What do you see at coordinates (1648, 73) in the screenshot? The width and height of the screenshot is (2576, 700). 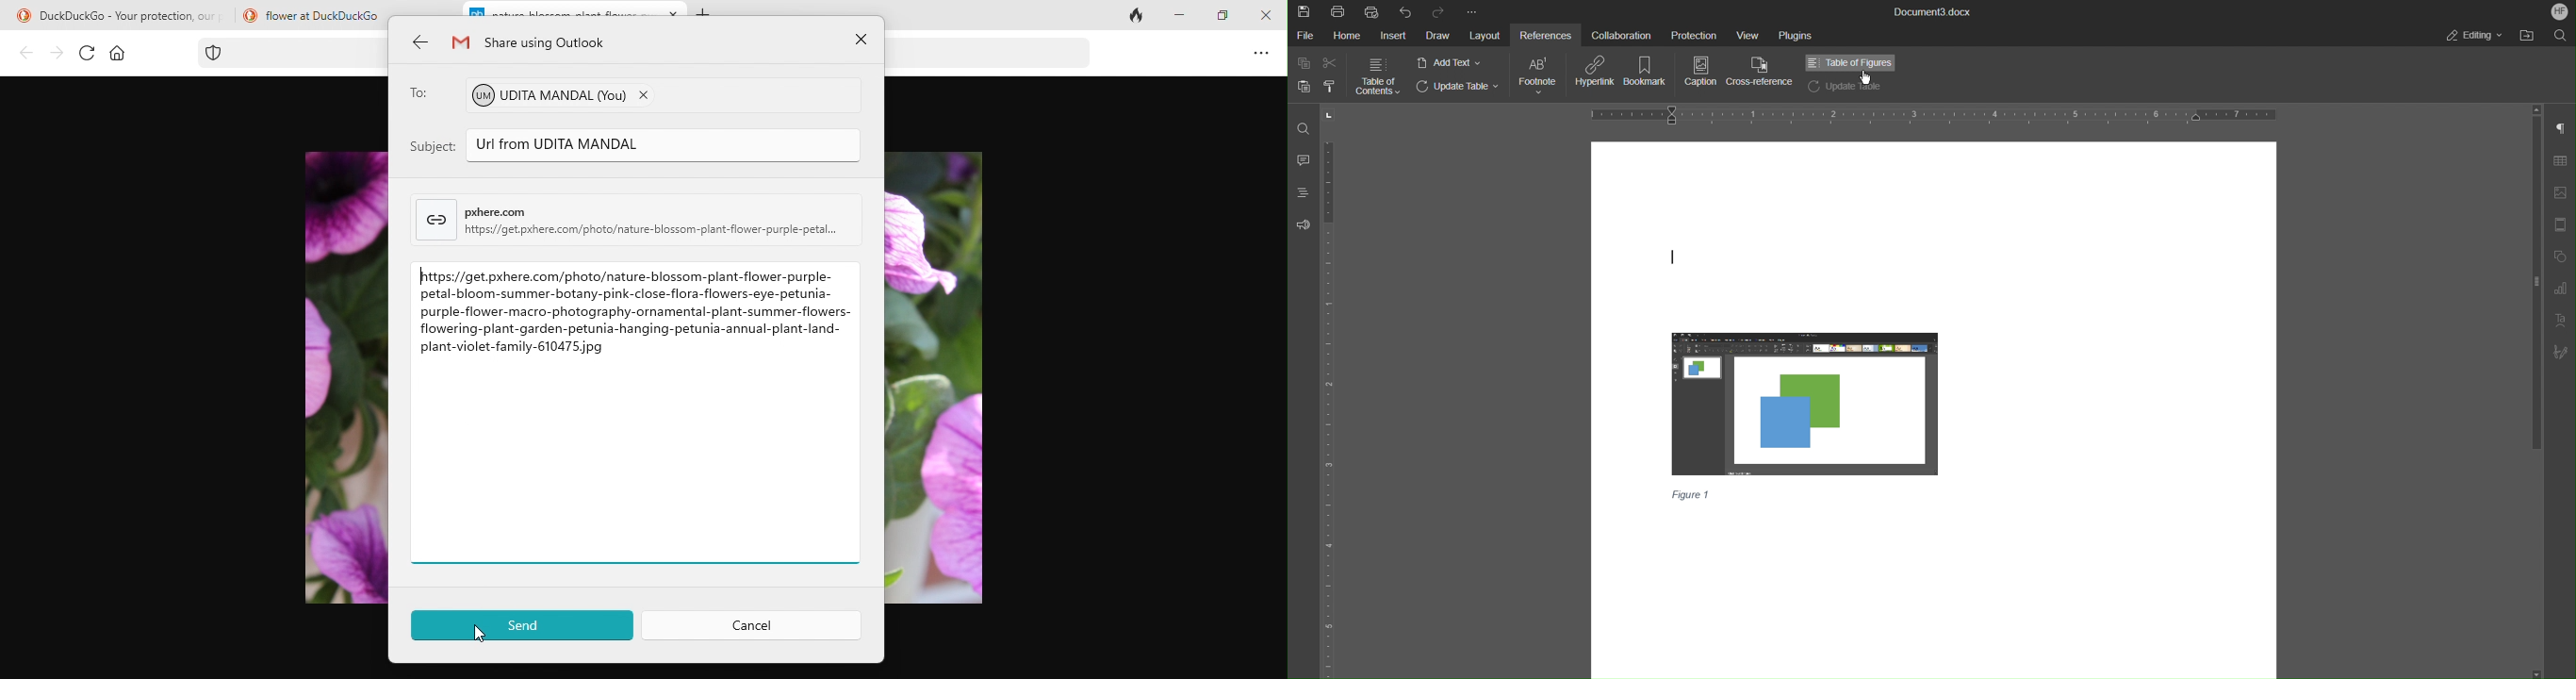 I see `Bookmark` at bounding box center [1648, 73].